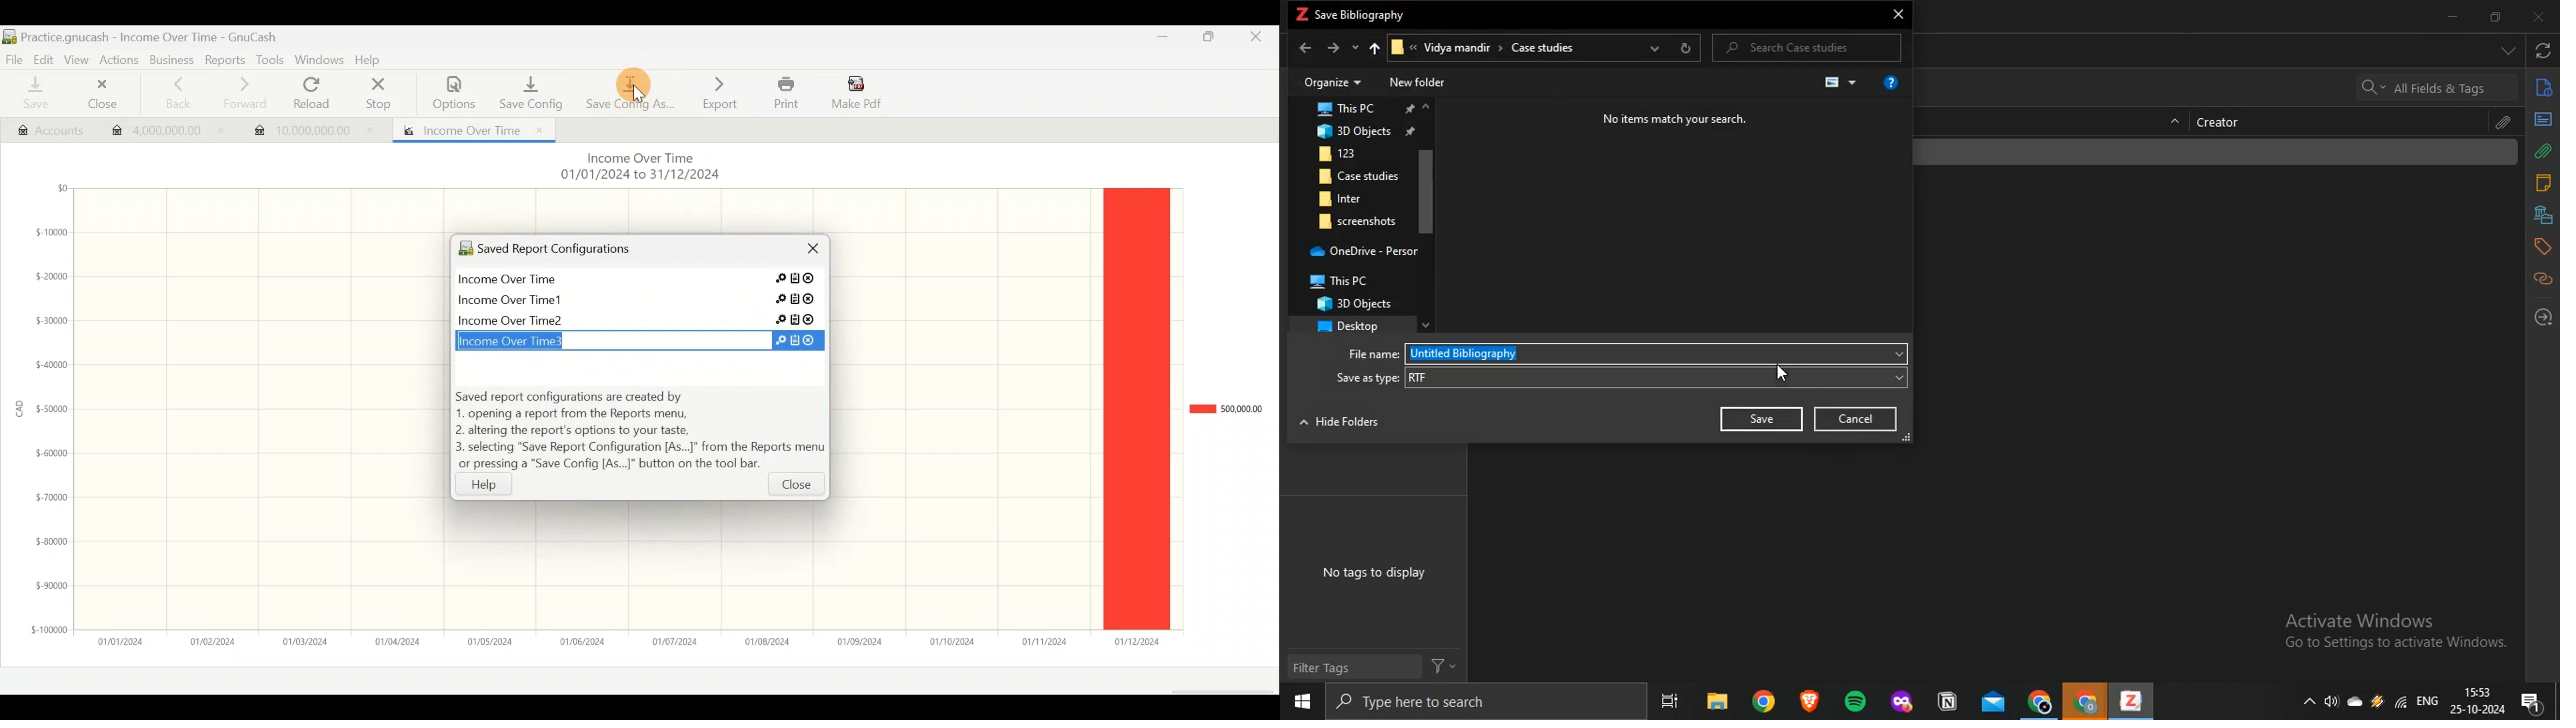 The image size is (2576, 728). Describe the element at coordinates (33, 94) in the screenshot. I see `Save` at that location.